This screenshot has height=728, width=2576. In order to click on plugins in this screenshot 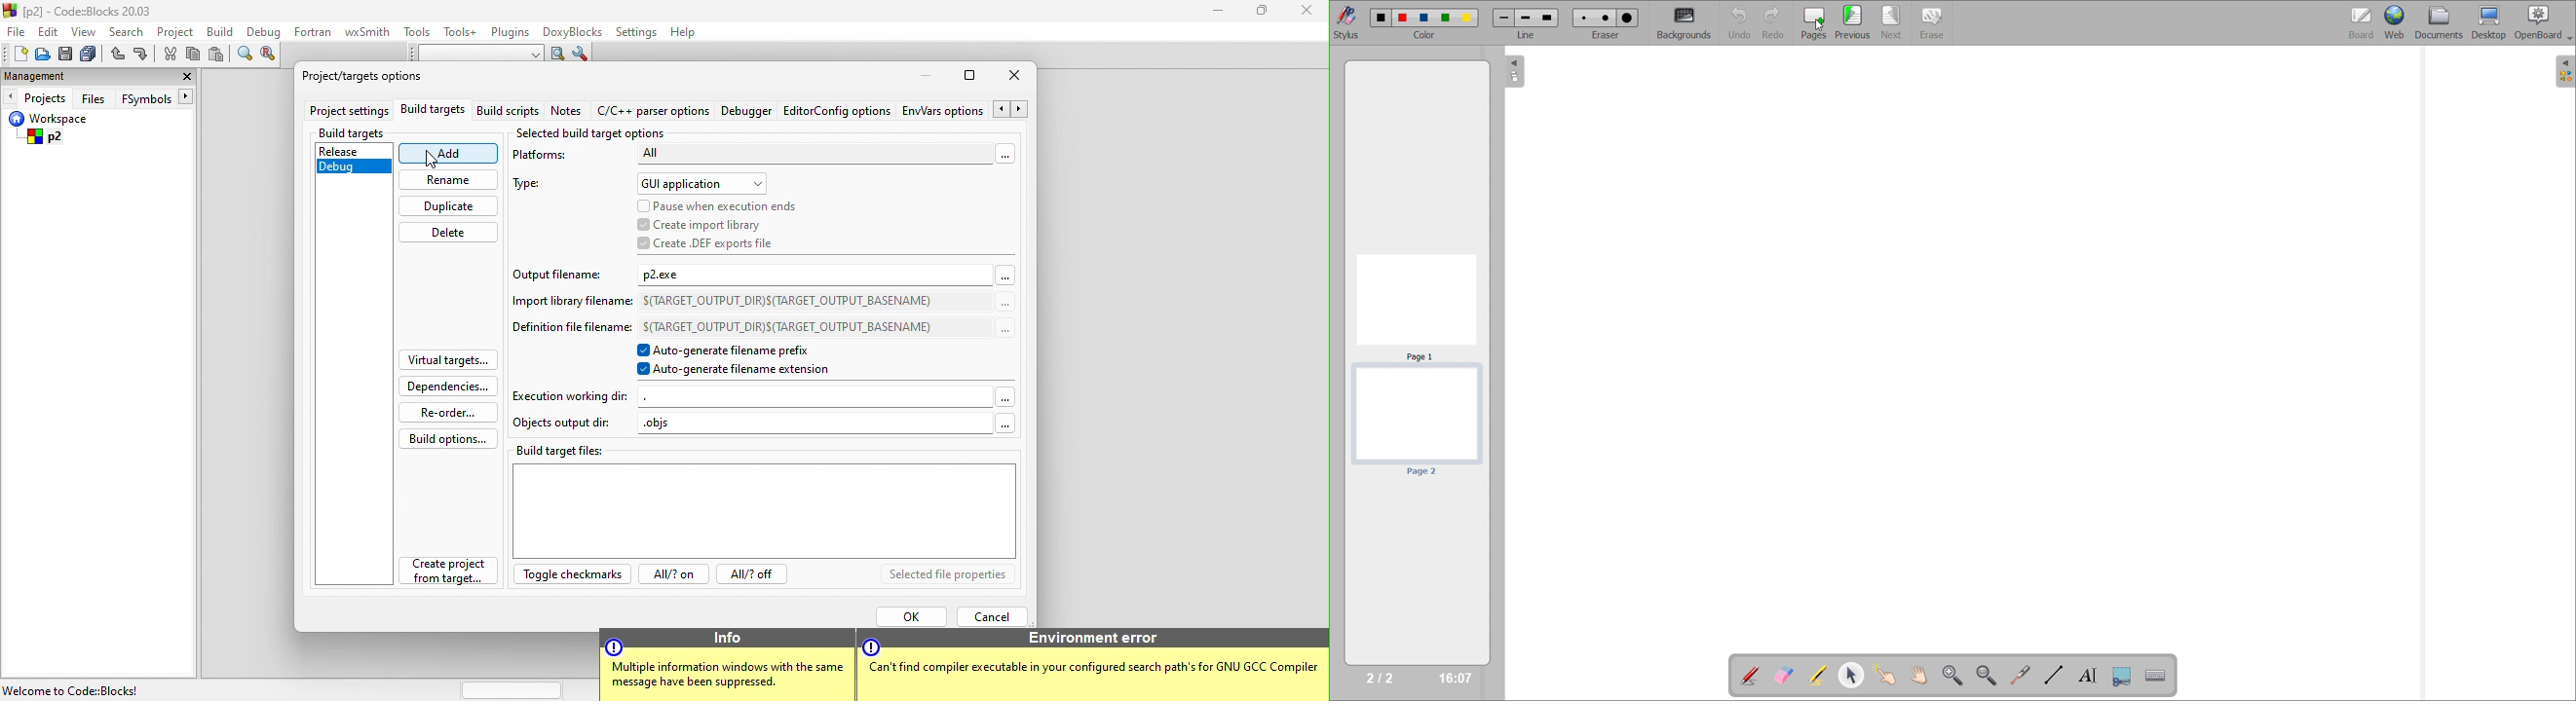, I will do `click(511, 33)`.